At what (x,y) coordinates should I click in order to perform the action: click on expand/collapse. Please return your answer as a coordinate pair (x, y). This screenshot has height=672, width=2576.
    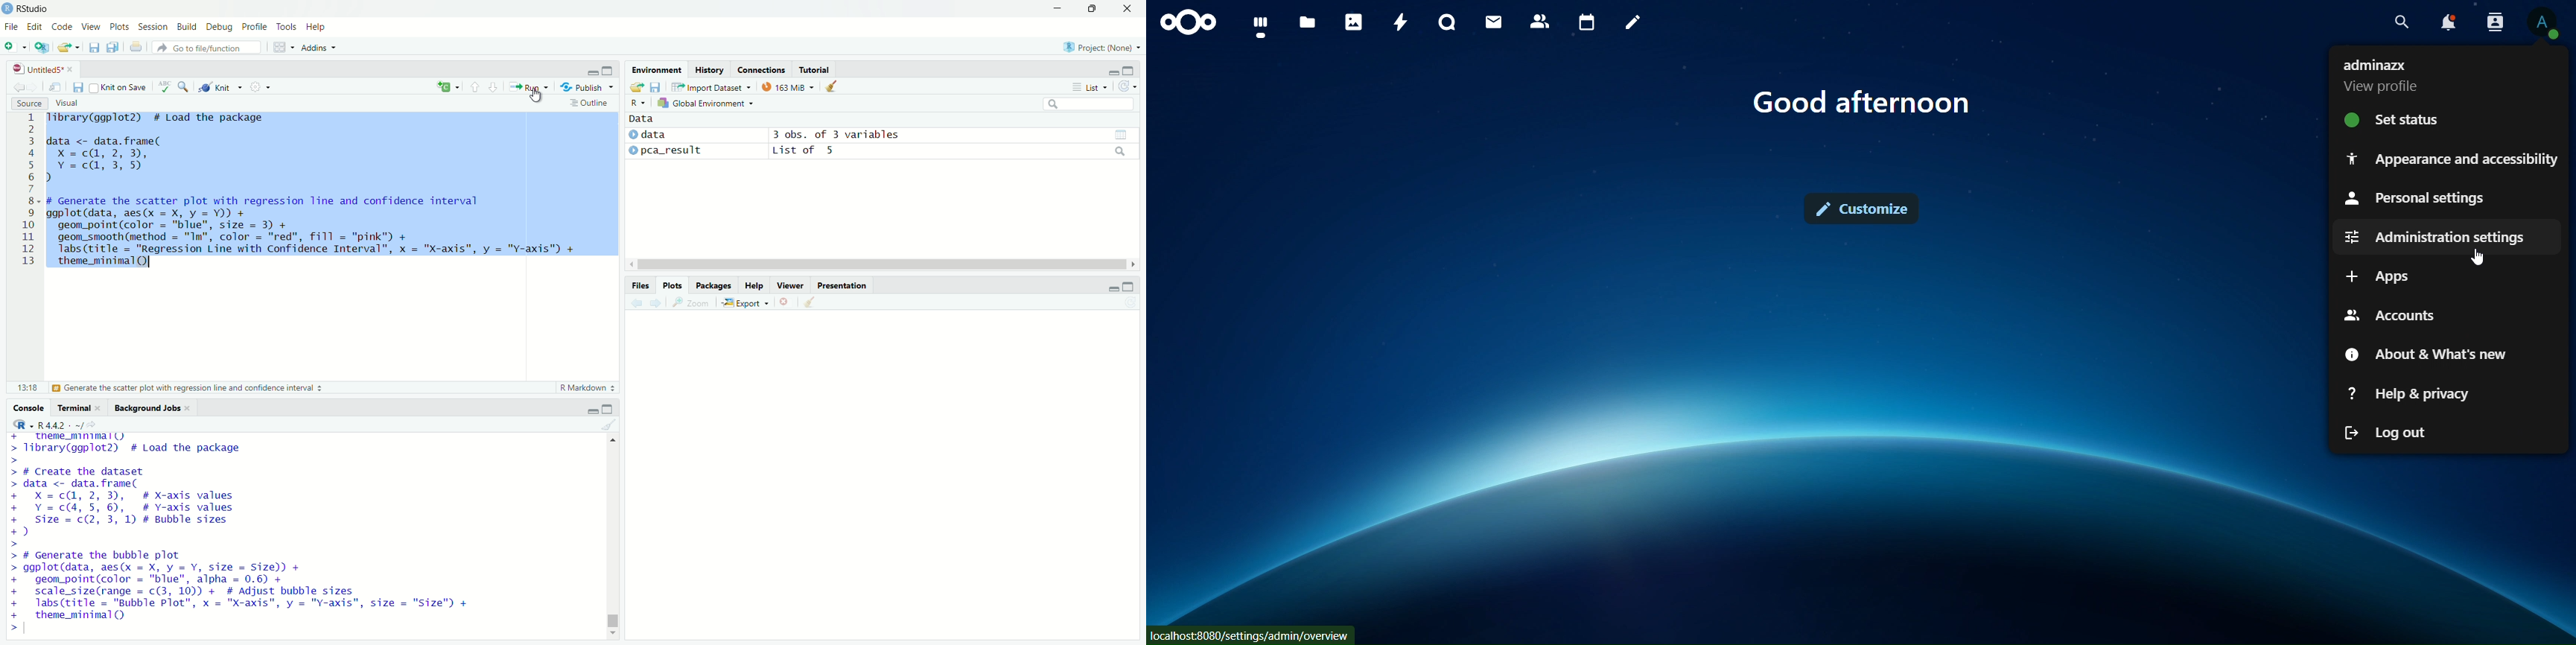
    Looking at the image, I should click on (632, 135).